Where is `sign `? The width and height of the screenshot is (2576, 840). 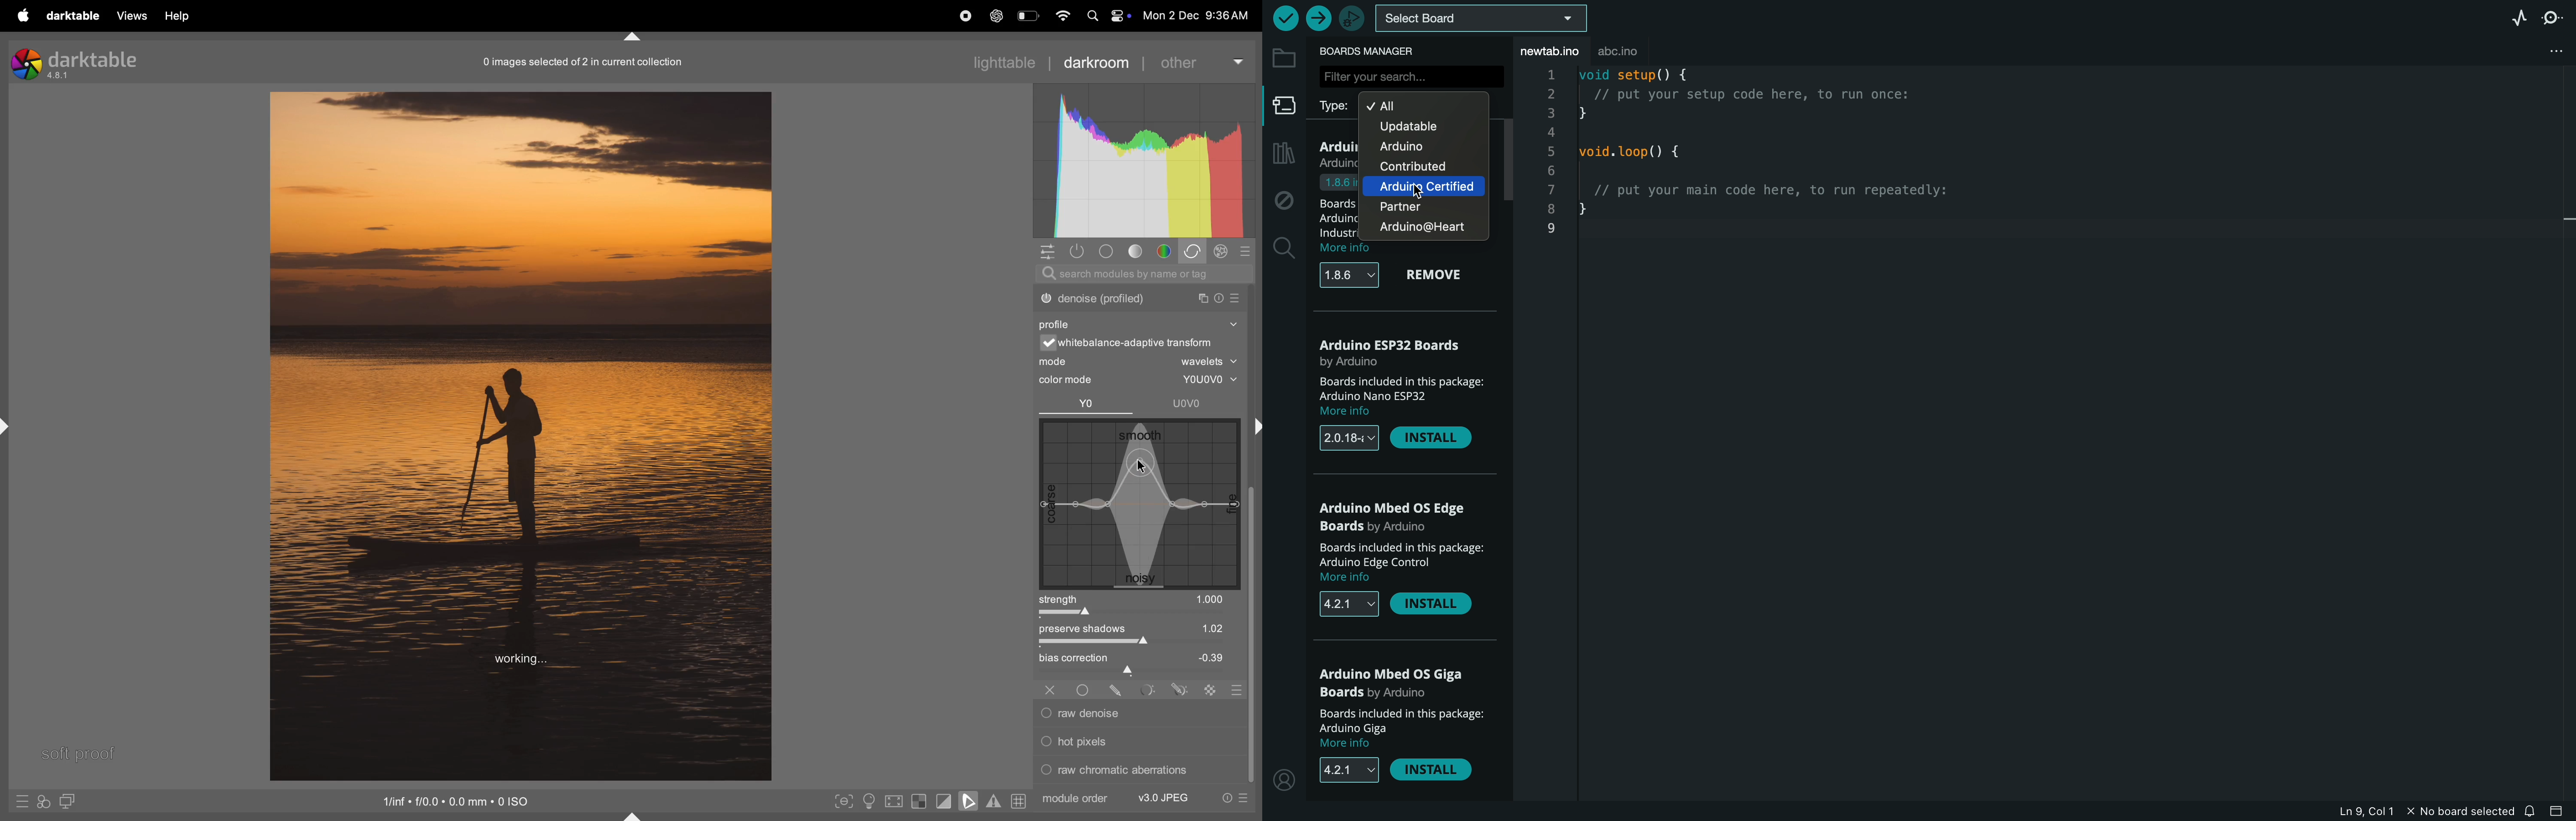
sign  is located at coordinates (1249, 252).